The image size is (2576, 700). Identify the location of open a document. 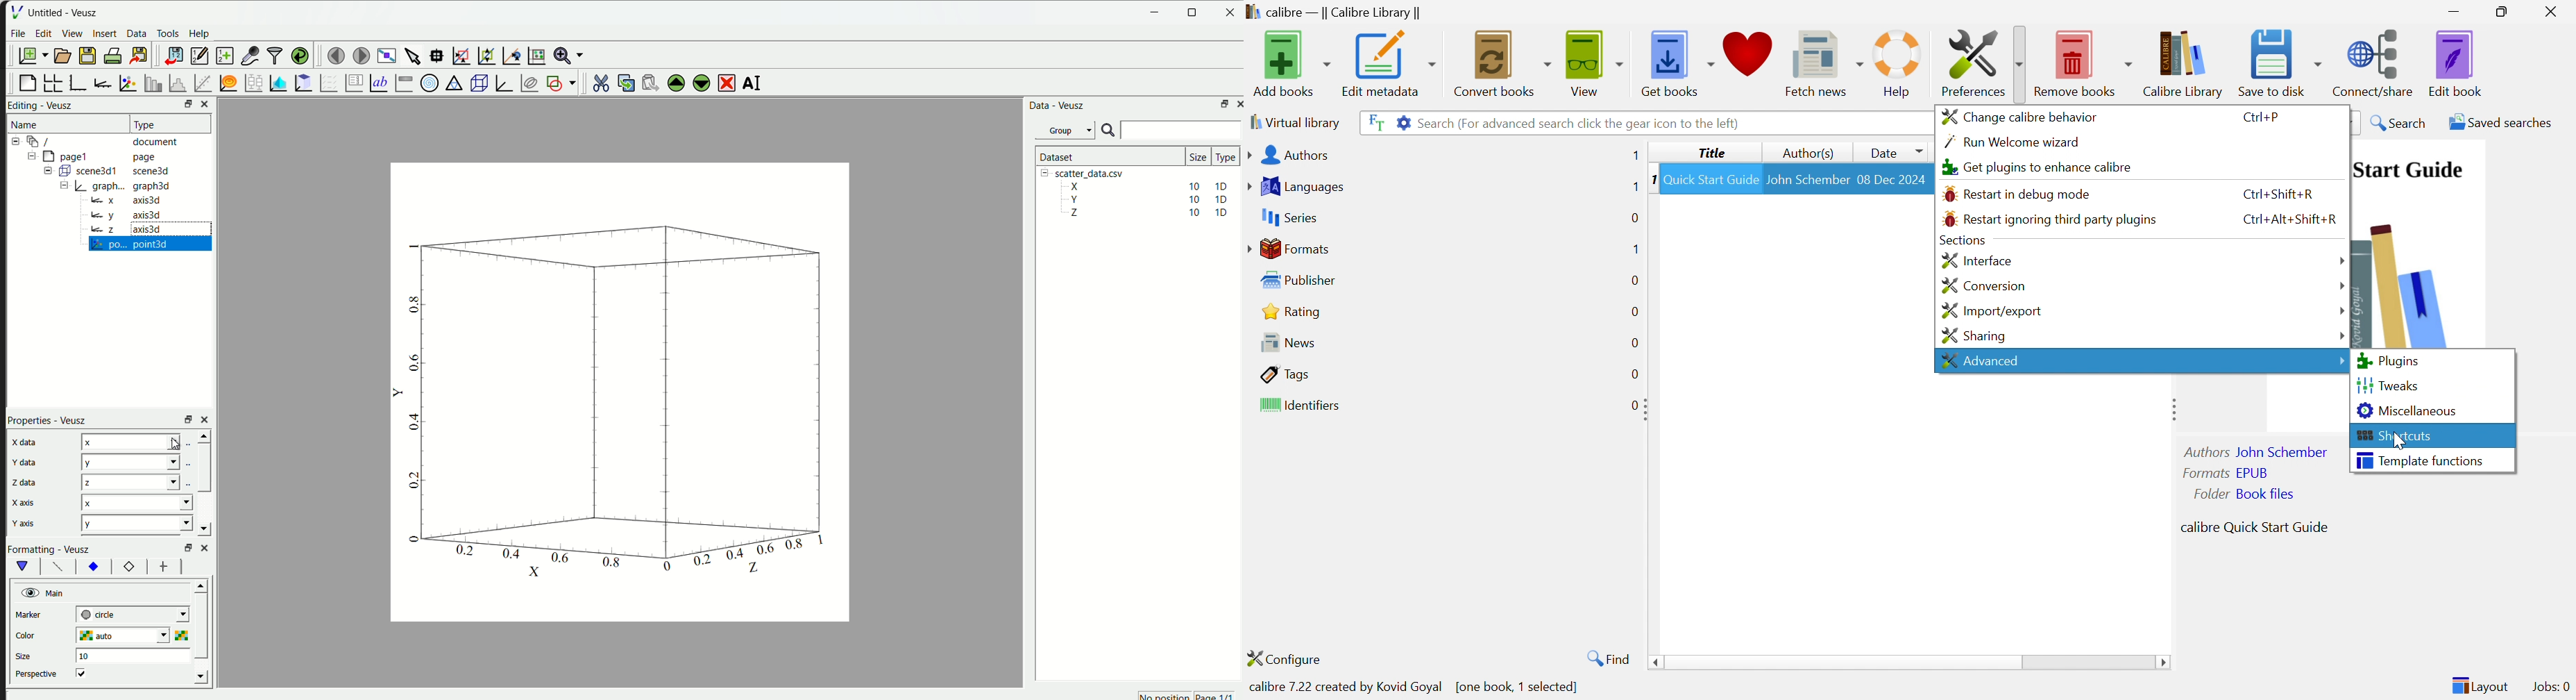
(62, 55).